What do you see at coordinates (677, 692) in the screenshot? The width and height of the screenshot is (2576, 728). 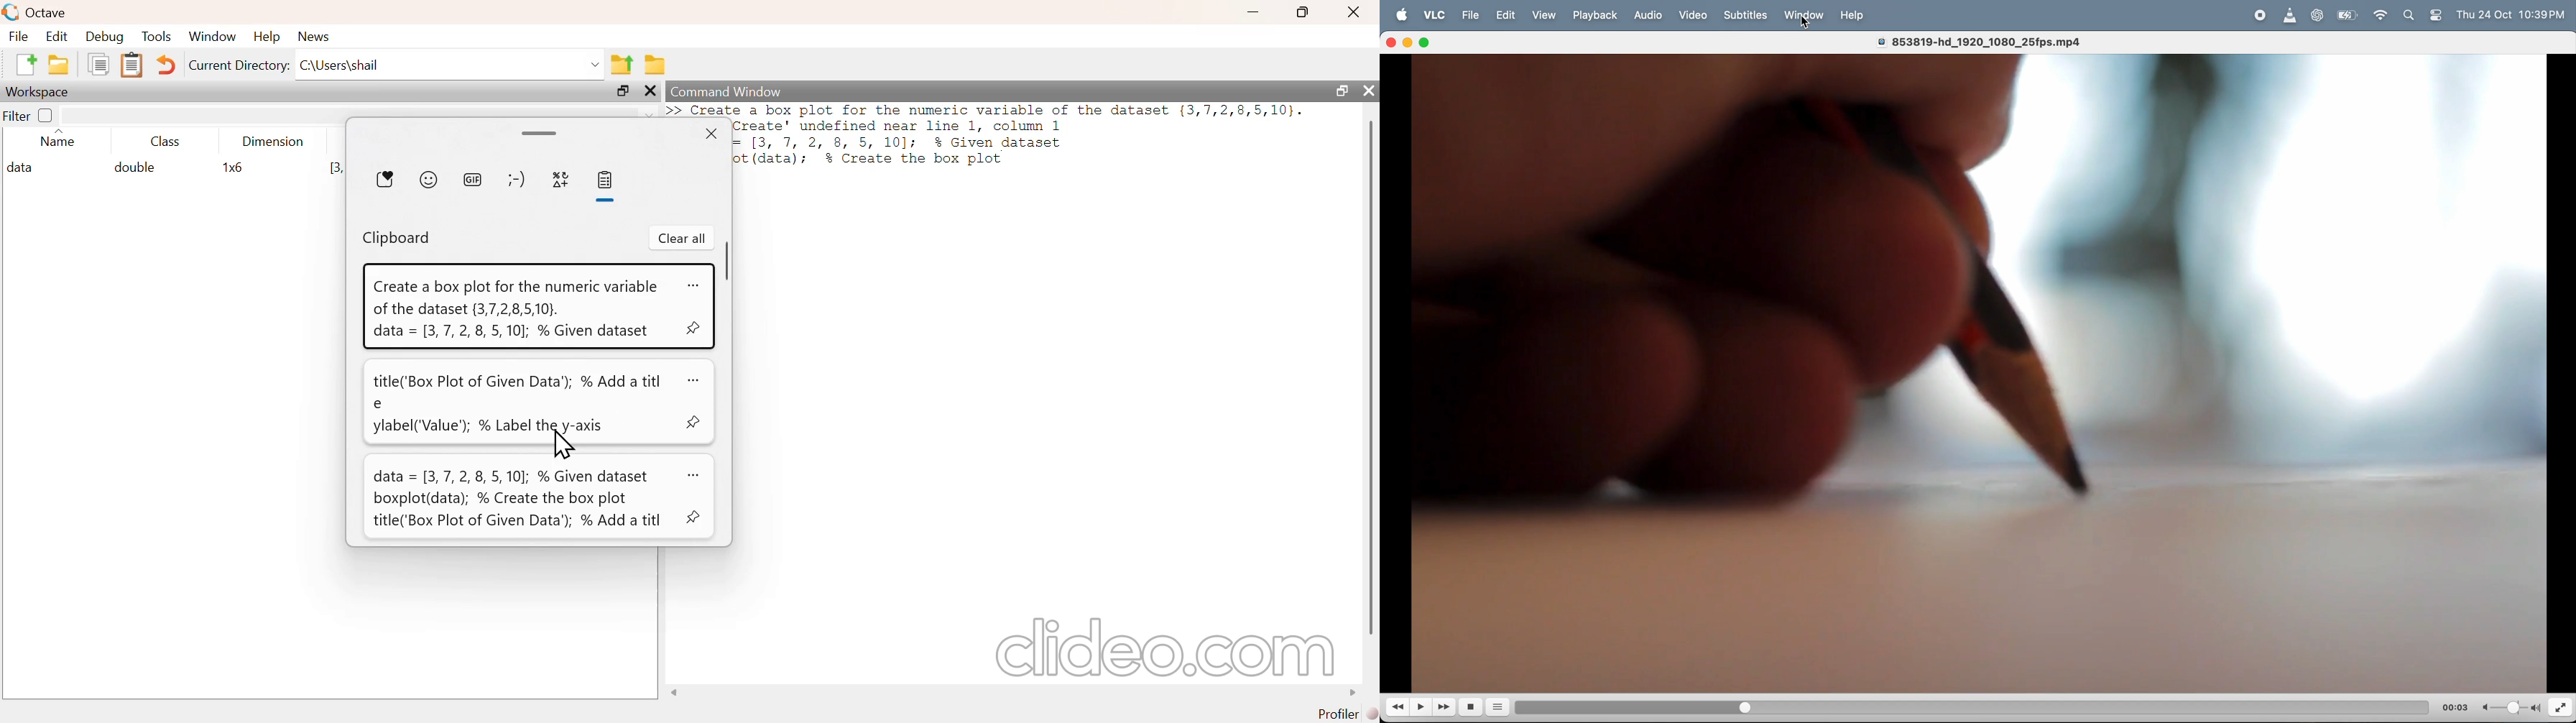 I see `move left` at bounding box center [677, 692].